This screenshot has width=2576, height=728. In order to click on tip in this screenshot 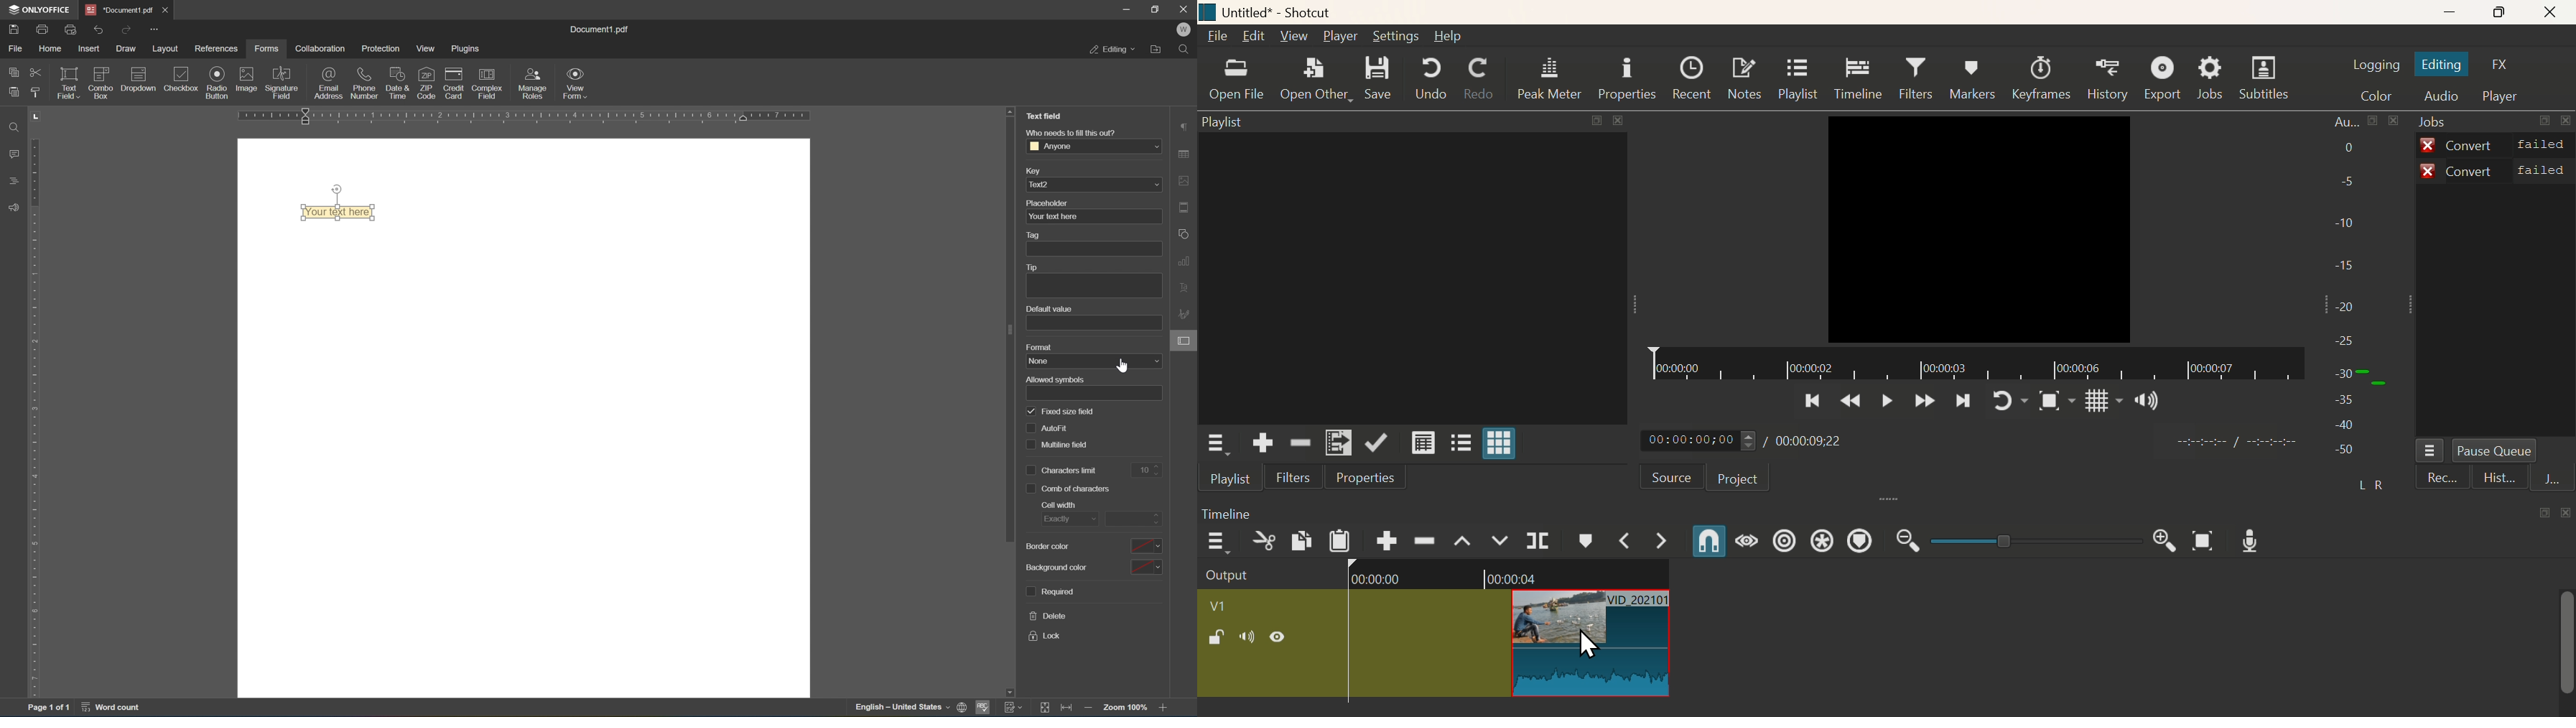, I will do `click(1033, 267)`.